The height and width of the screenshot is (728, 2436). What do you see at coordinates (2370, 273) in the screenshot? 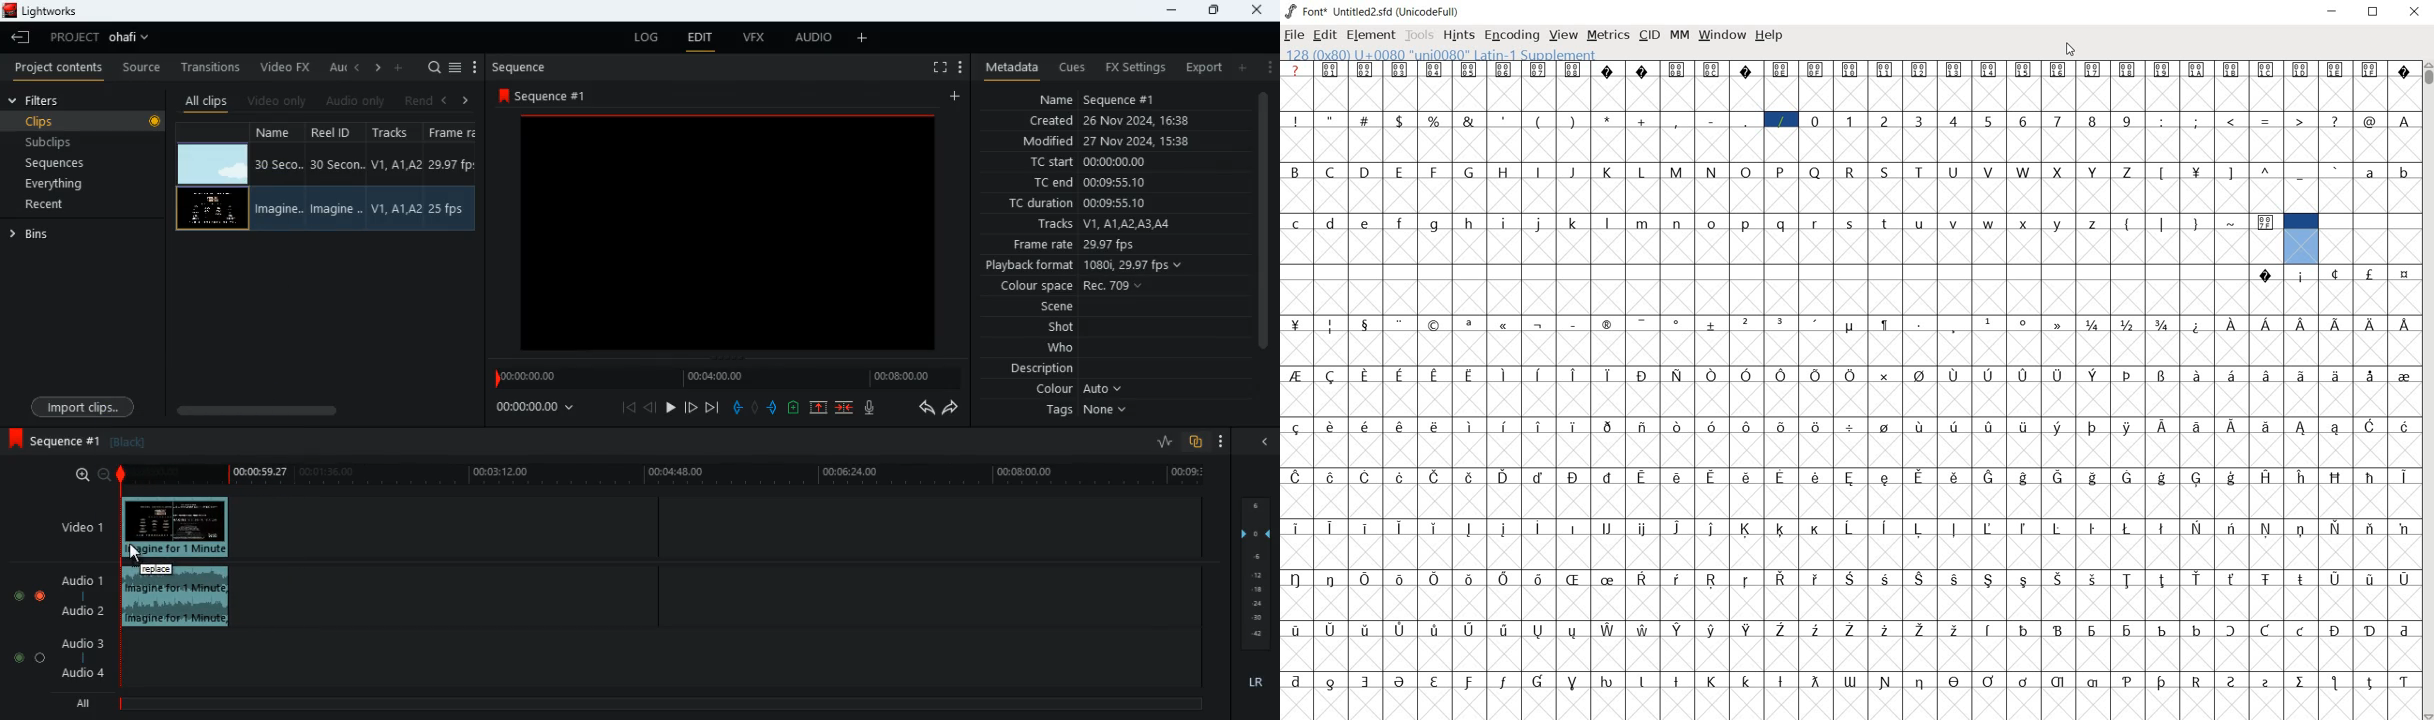
I see `Symbol` at bounding box center [2370, 273].